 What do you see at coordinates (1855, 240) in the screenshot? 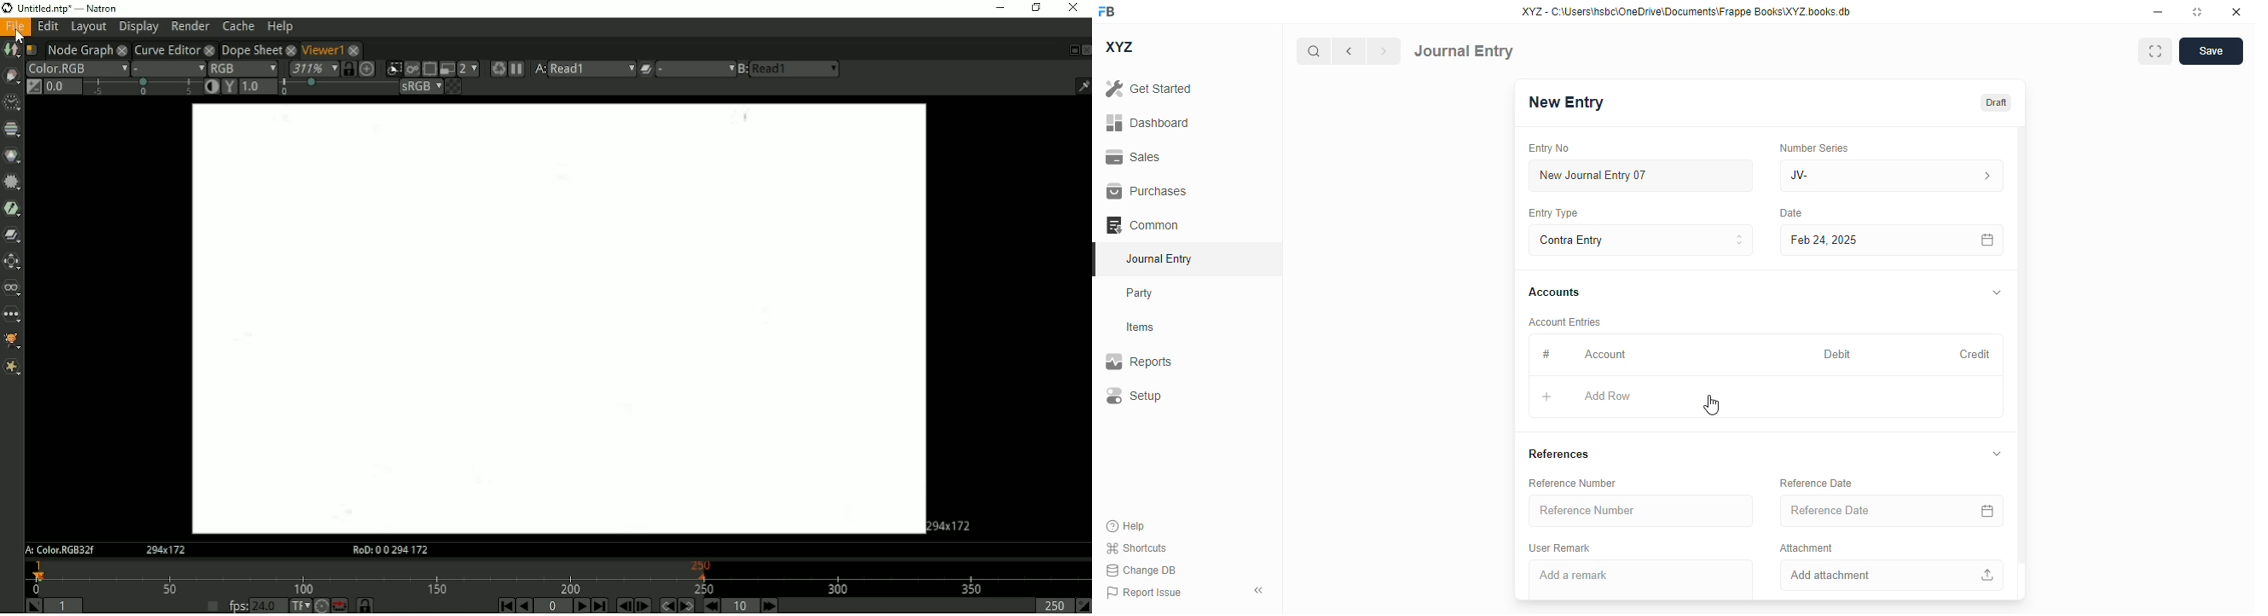
I see `feb 24, 2025` at bounding box center [1855, 240].